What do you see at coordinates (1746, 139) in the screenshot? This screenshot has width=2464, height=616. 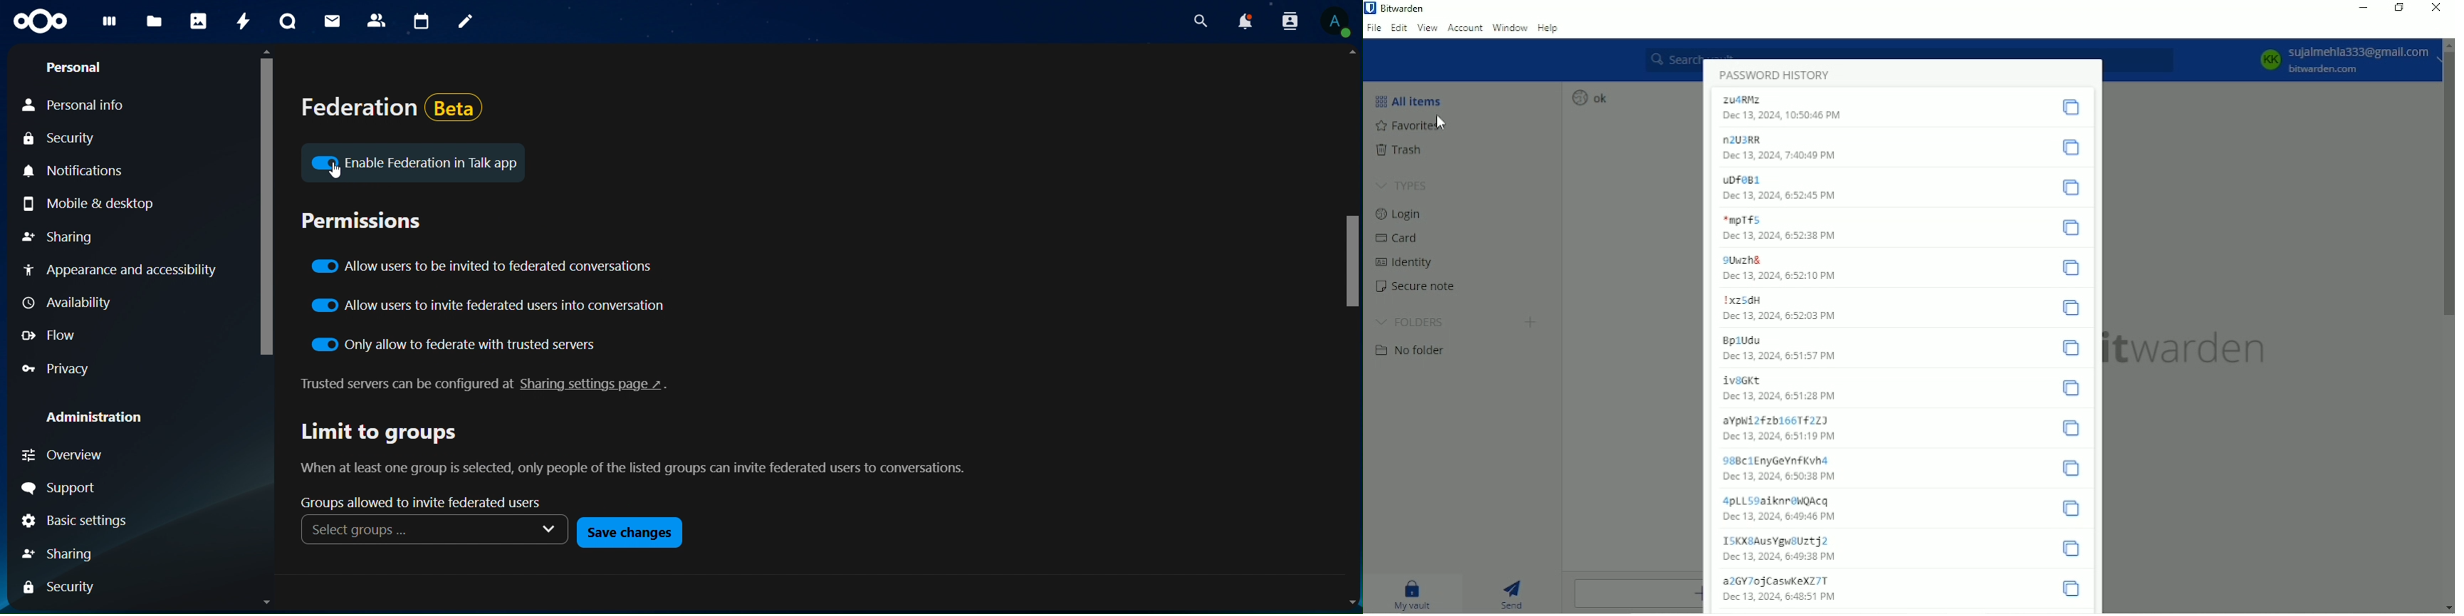 I see `n2U3RR` at bounding box center [1746, 139].